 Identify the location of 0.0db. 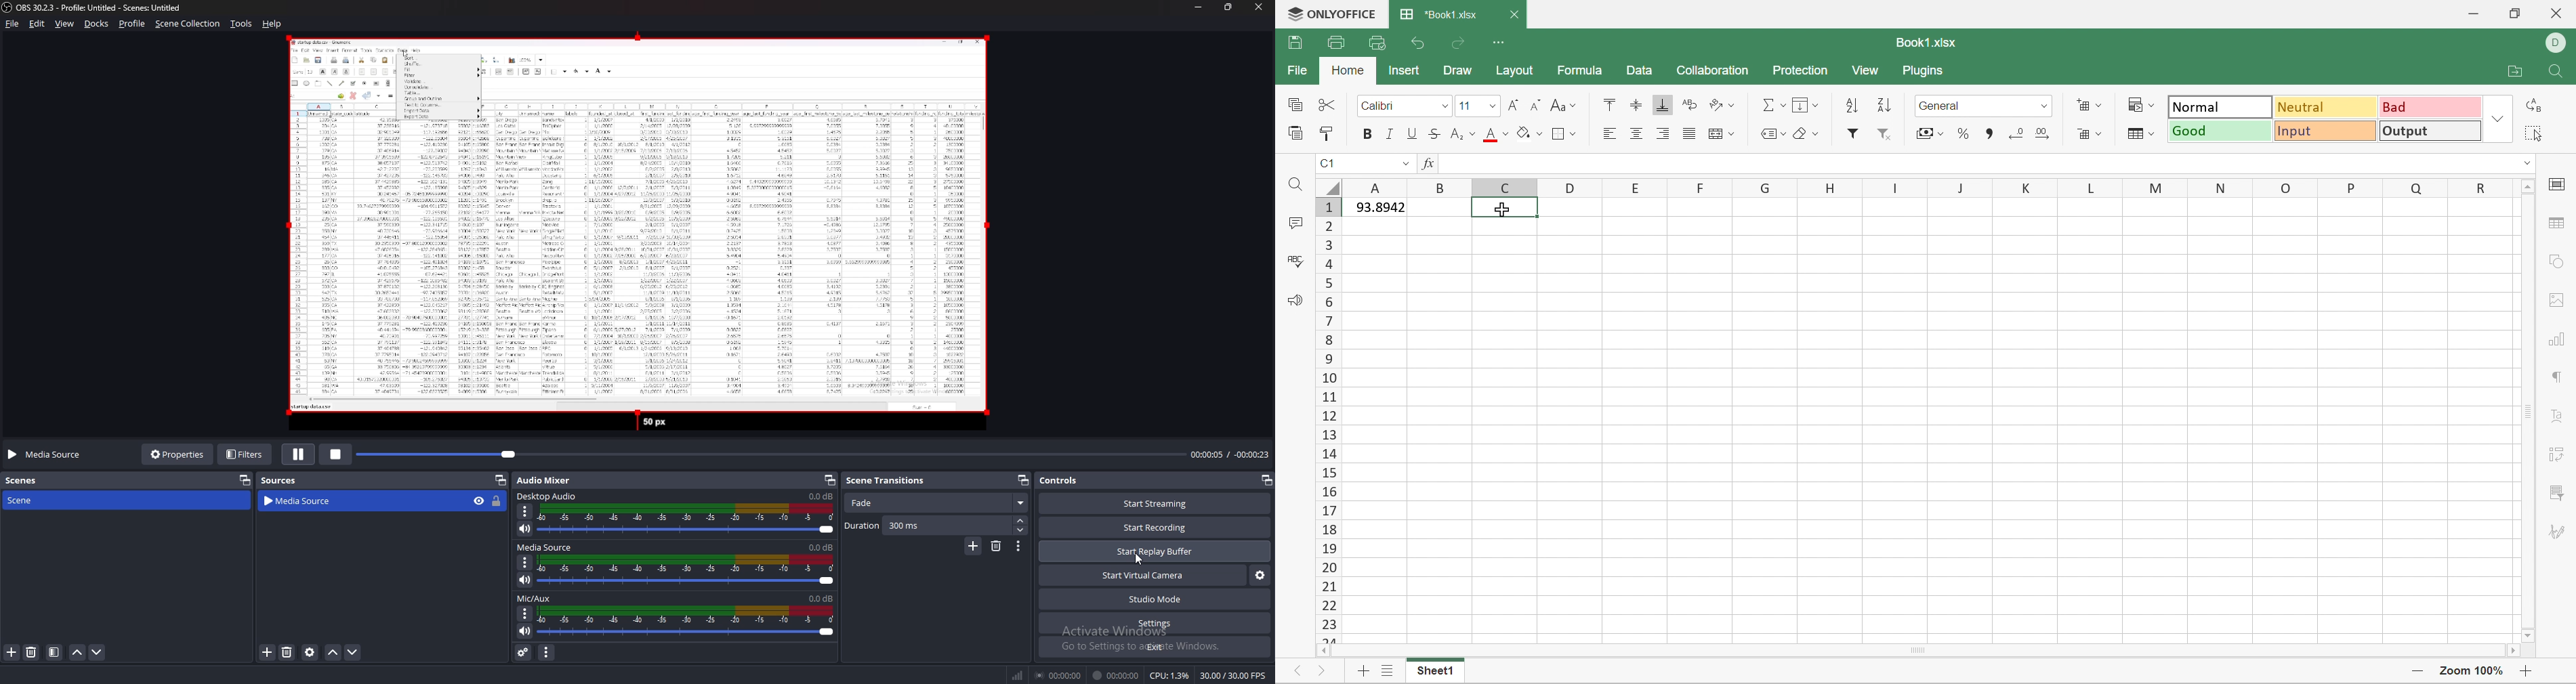
(822, 599).